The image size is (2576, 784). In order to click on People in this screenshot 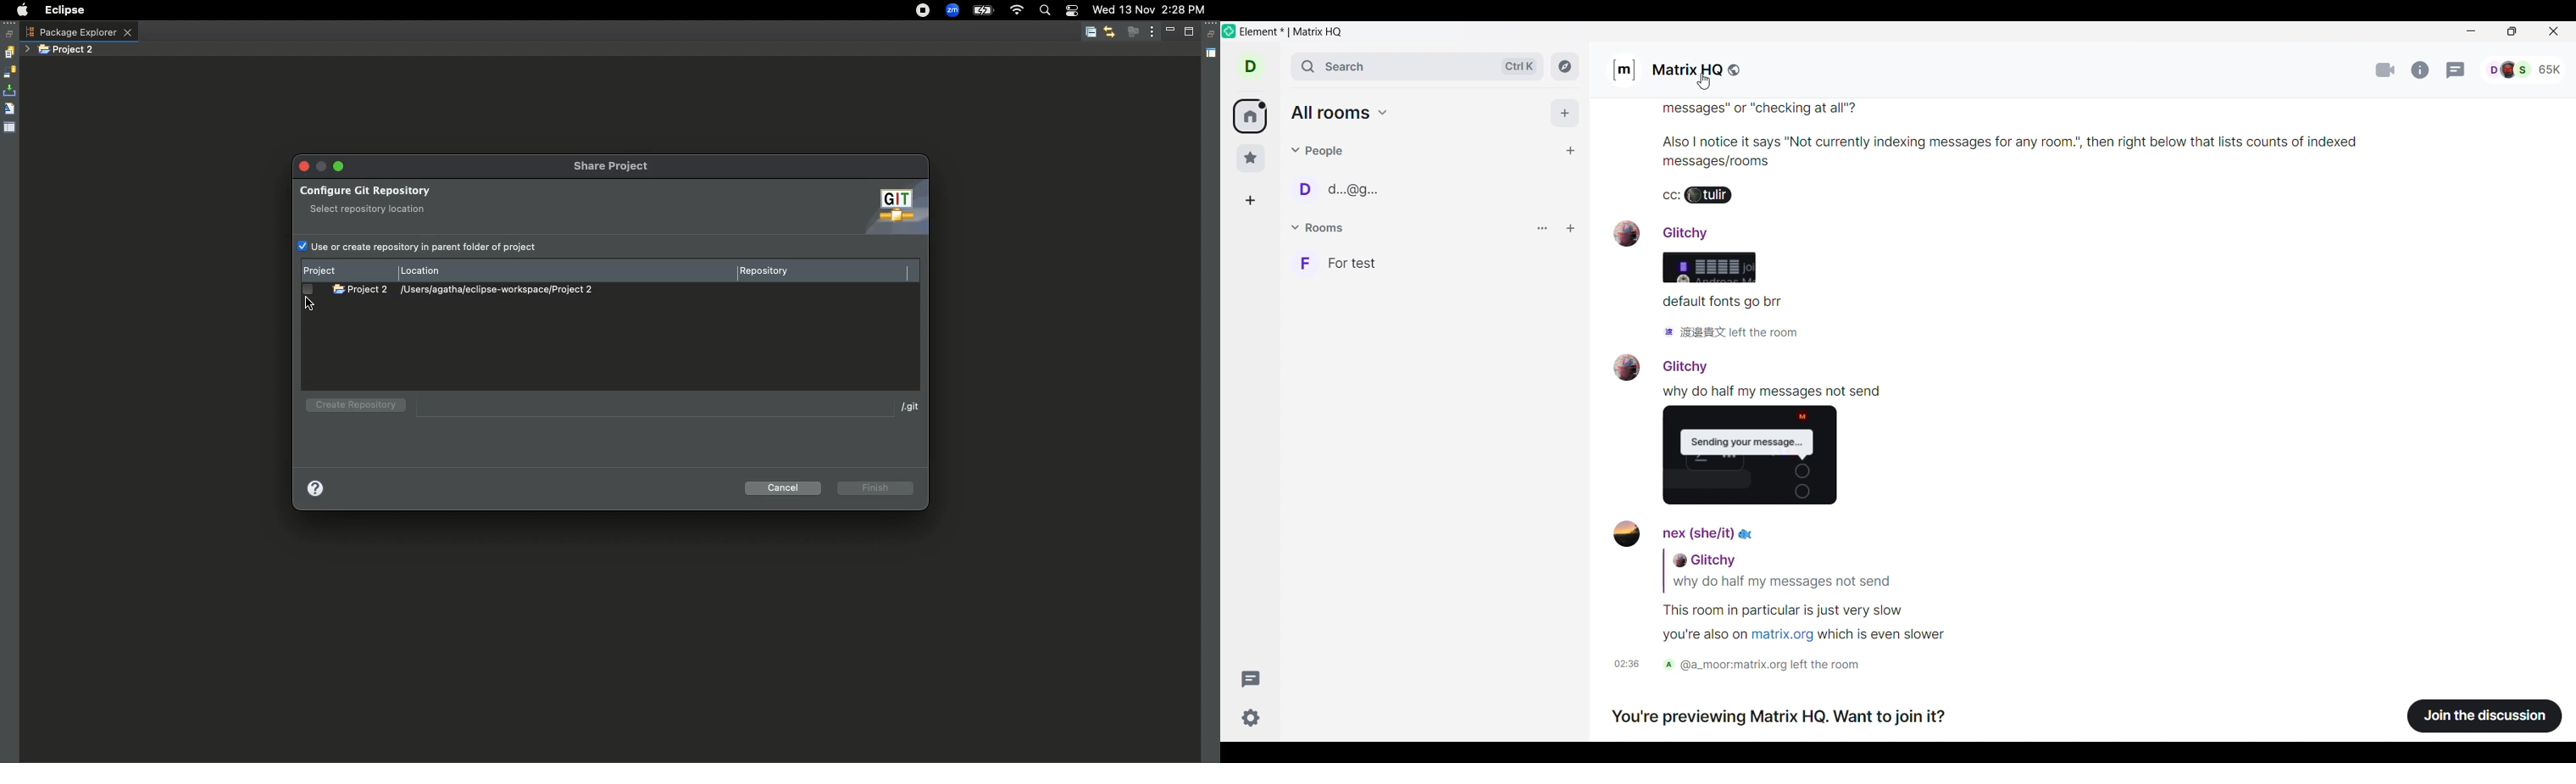, I will do `click(1318, 151)`.